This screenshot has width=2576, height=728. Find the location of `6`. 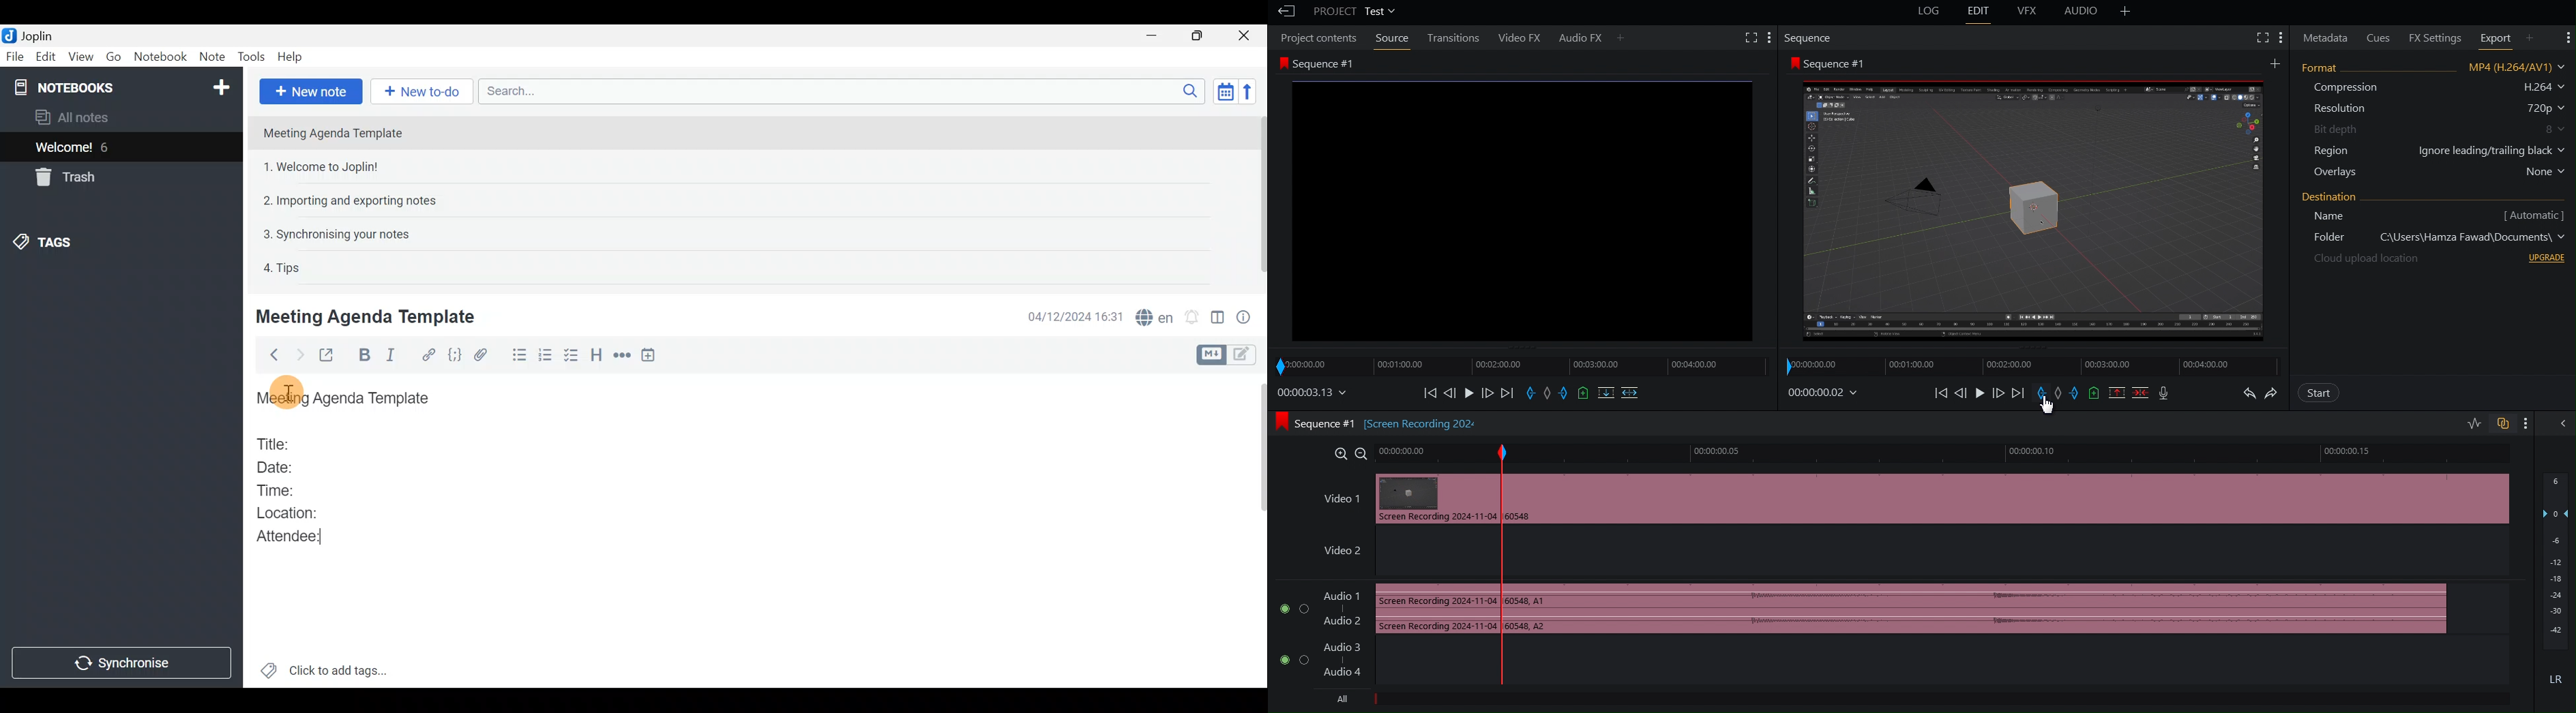

6 is located at coordinates (108, 147).